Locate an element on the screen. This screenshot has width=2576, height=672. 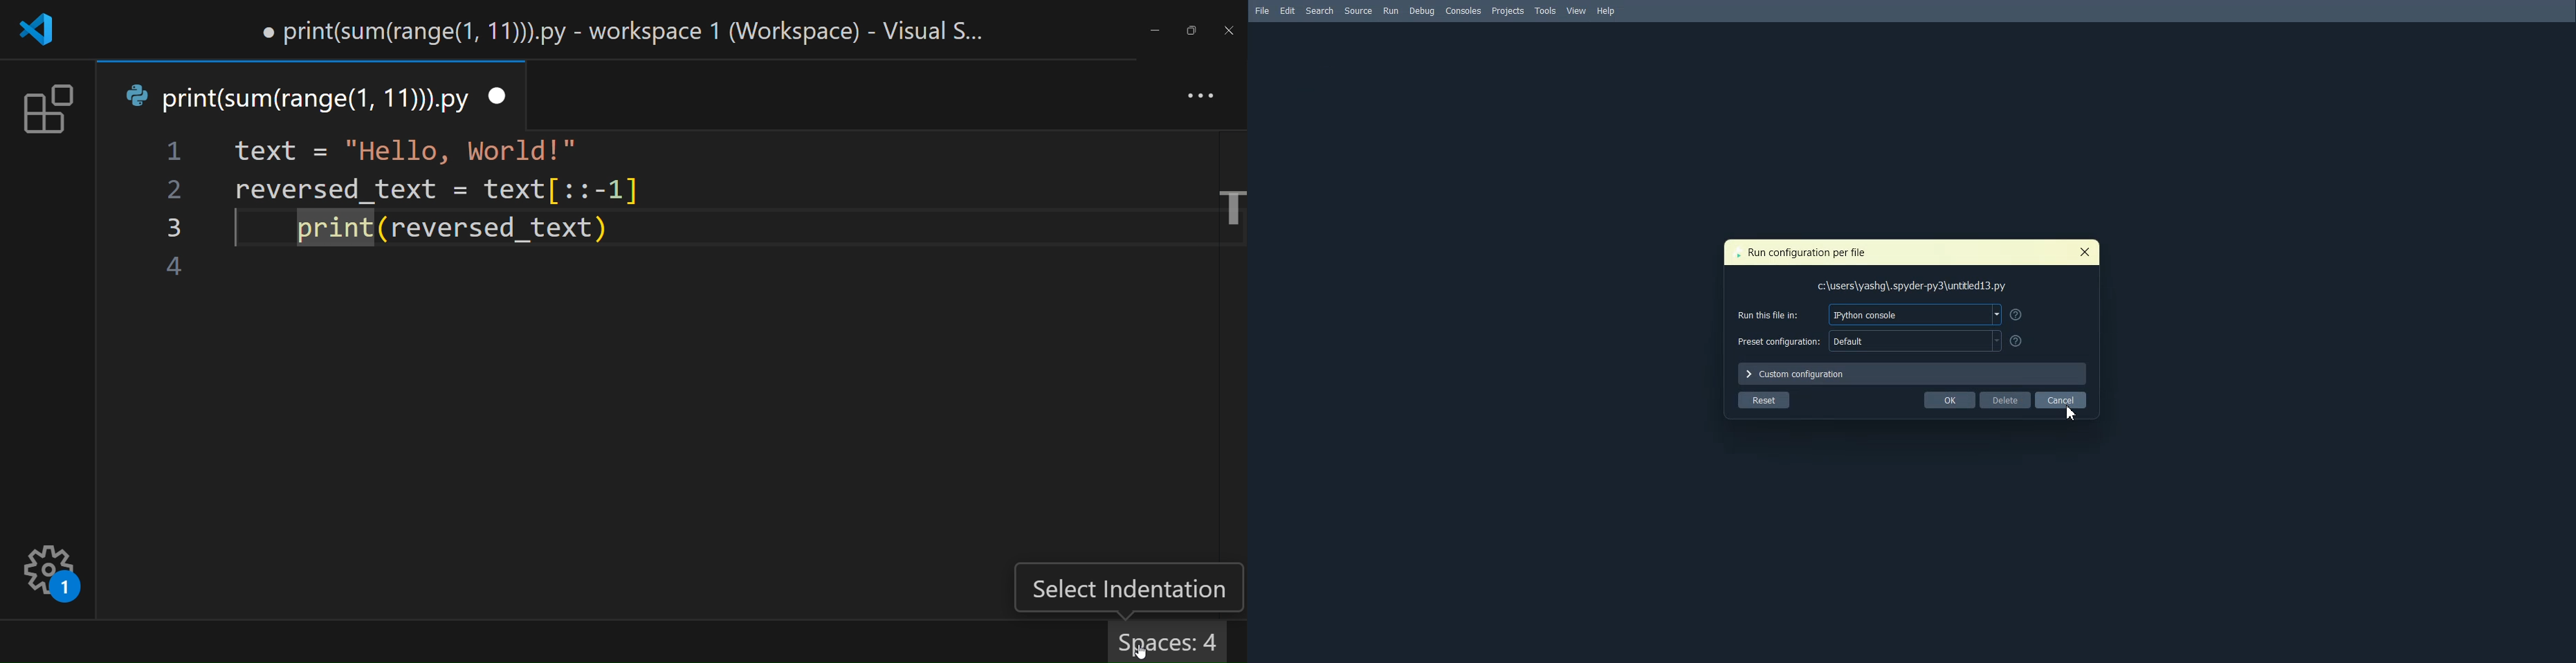
Edit is located at coordinates (1288, 10).